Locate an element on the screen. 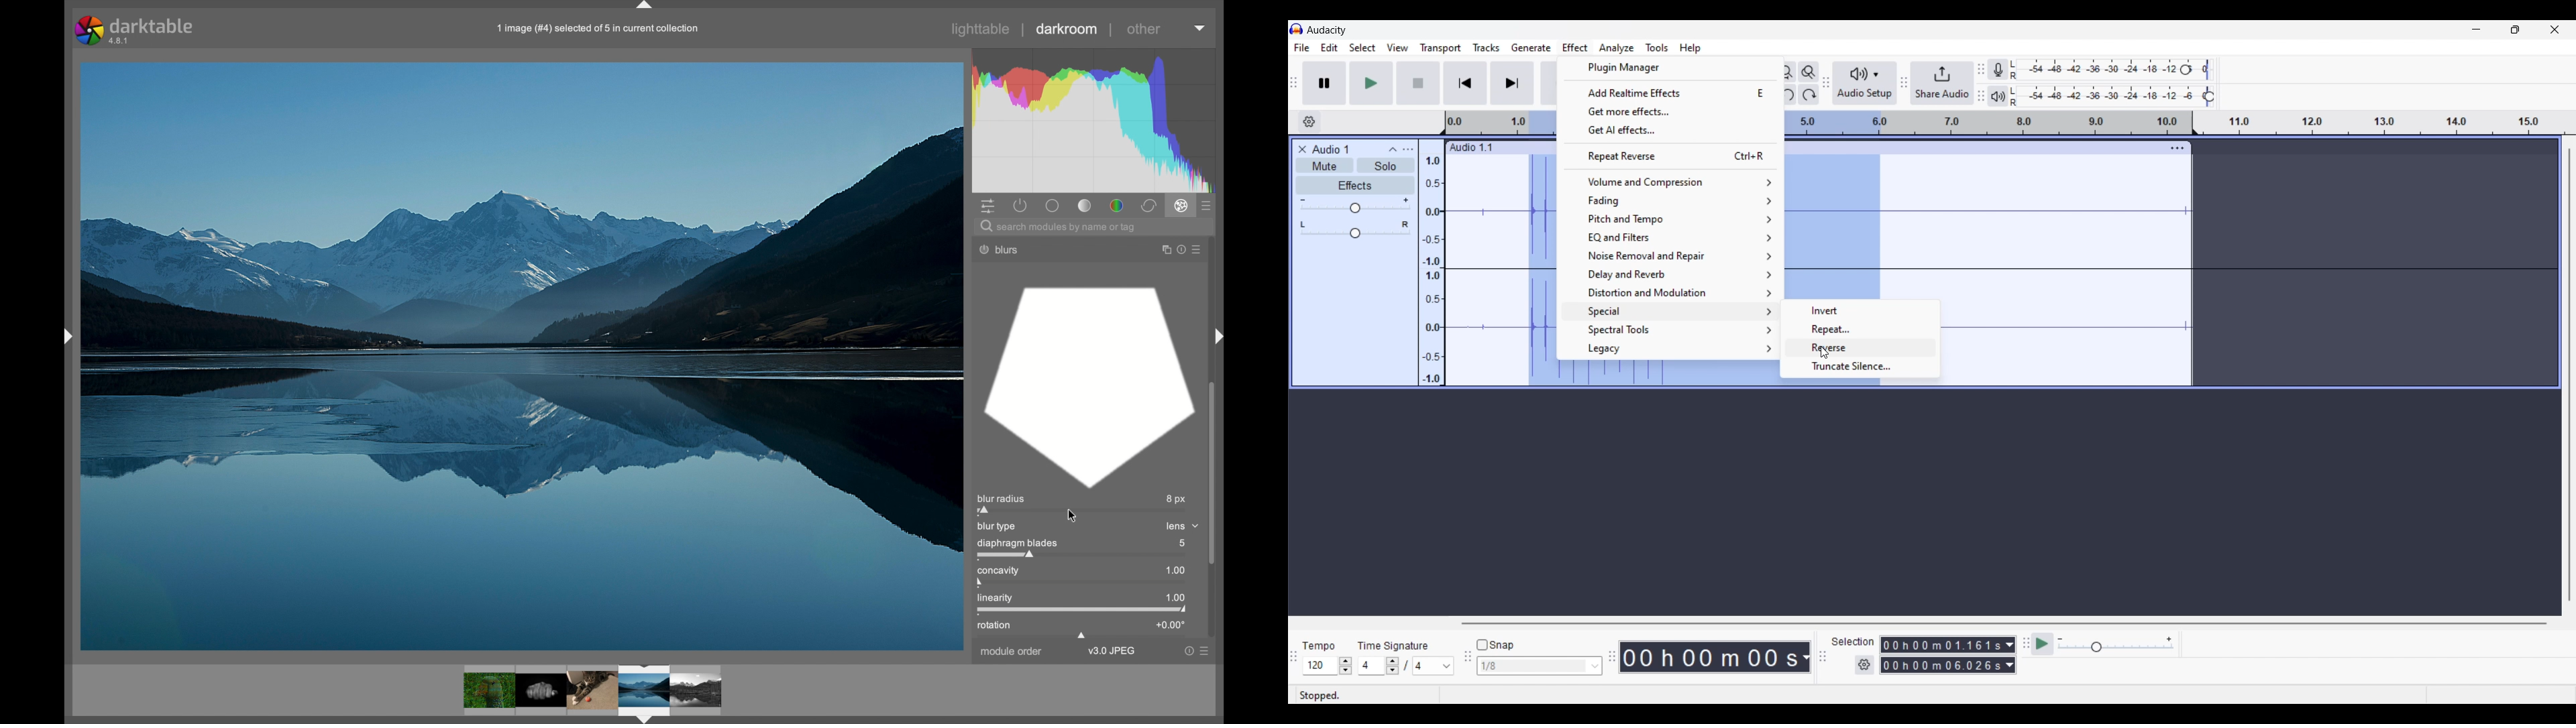 The image size is (2576, 728). help is located at coordinates (1187, 650).